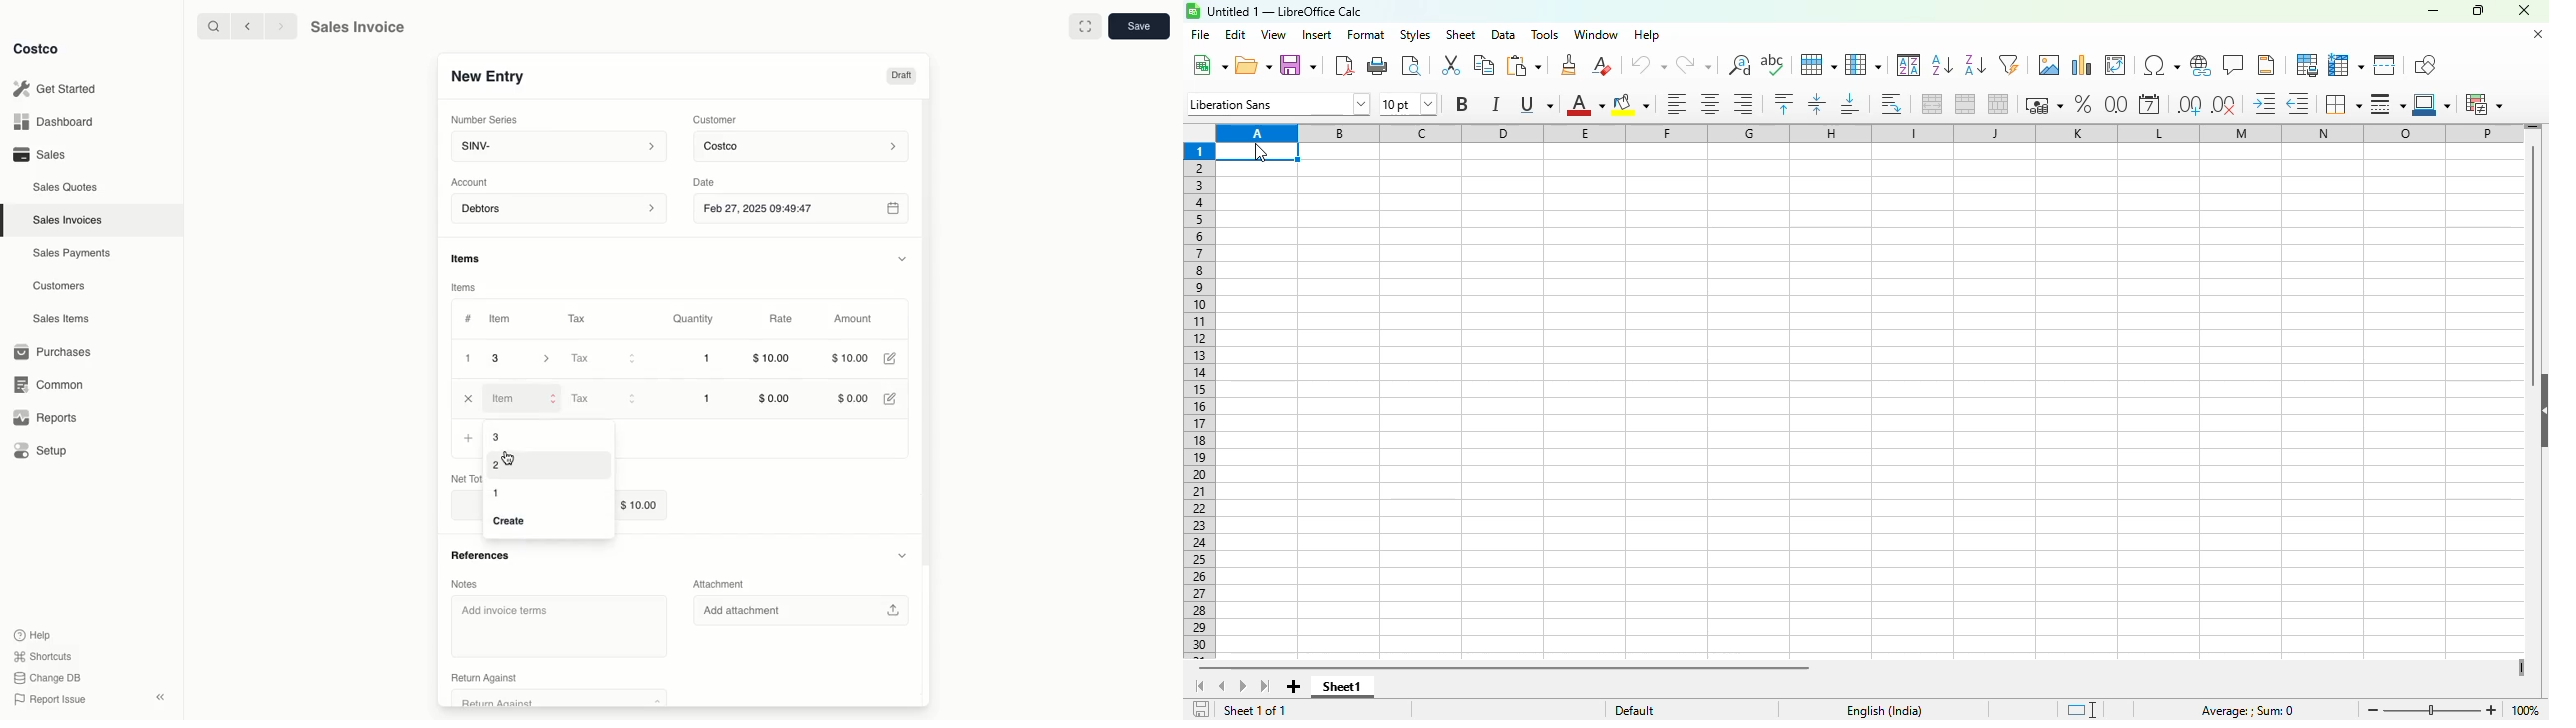 The height and width of the screenshot is (728, 2576). Describe the element at coordinates (1585, 105) in the screenshot. I see `font color` at that location.